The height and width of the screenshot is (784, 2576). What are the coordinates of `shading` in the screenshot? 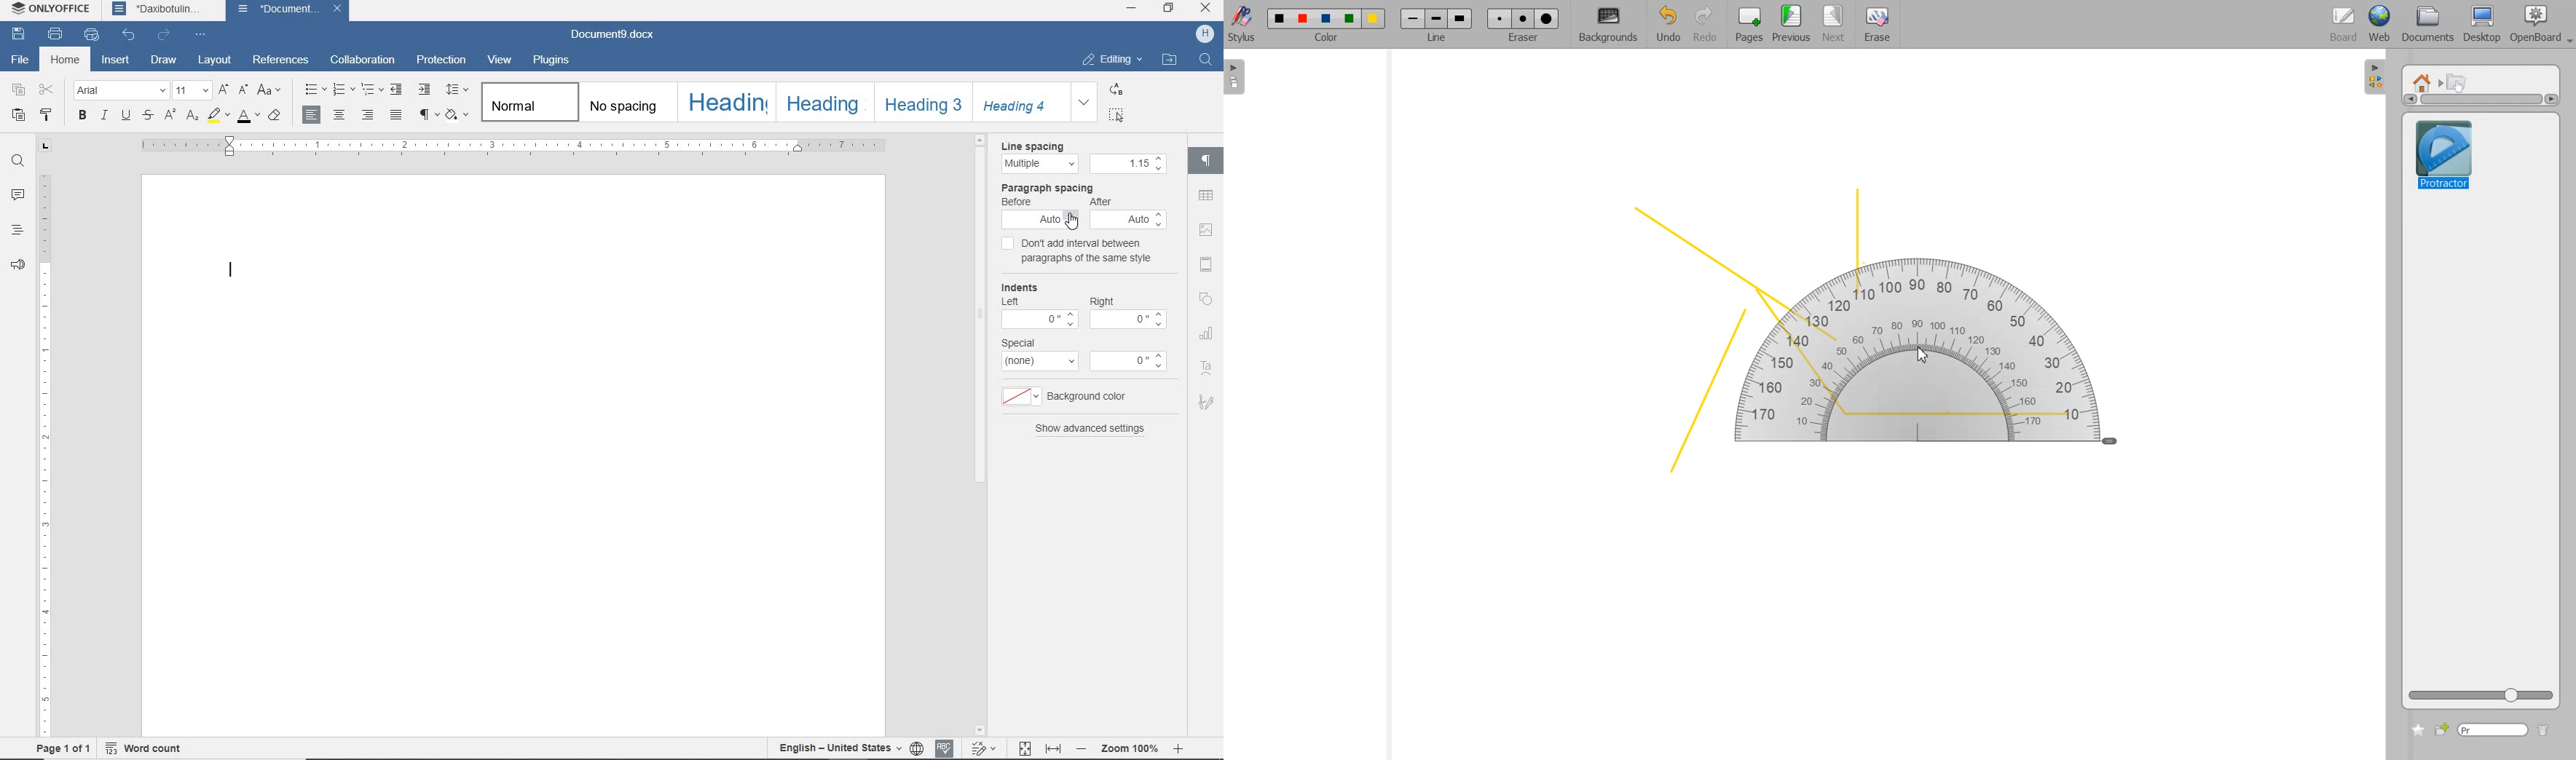 It's located at (458, 116).